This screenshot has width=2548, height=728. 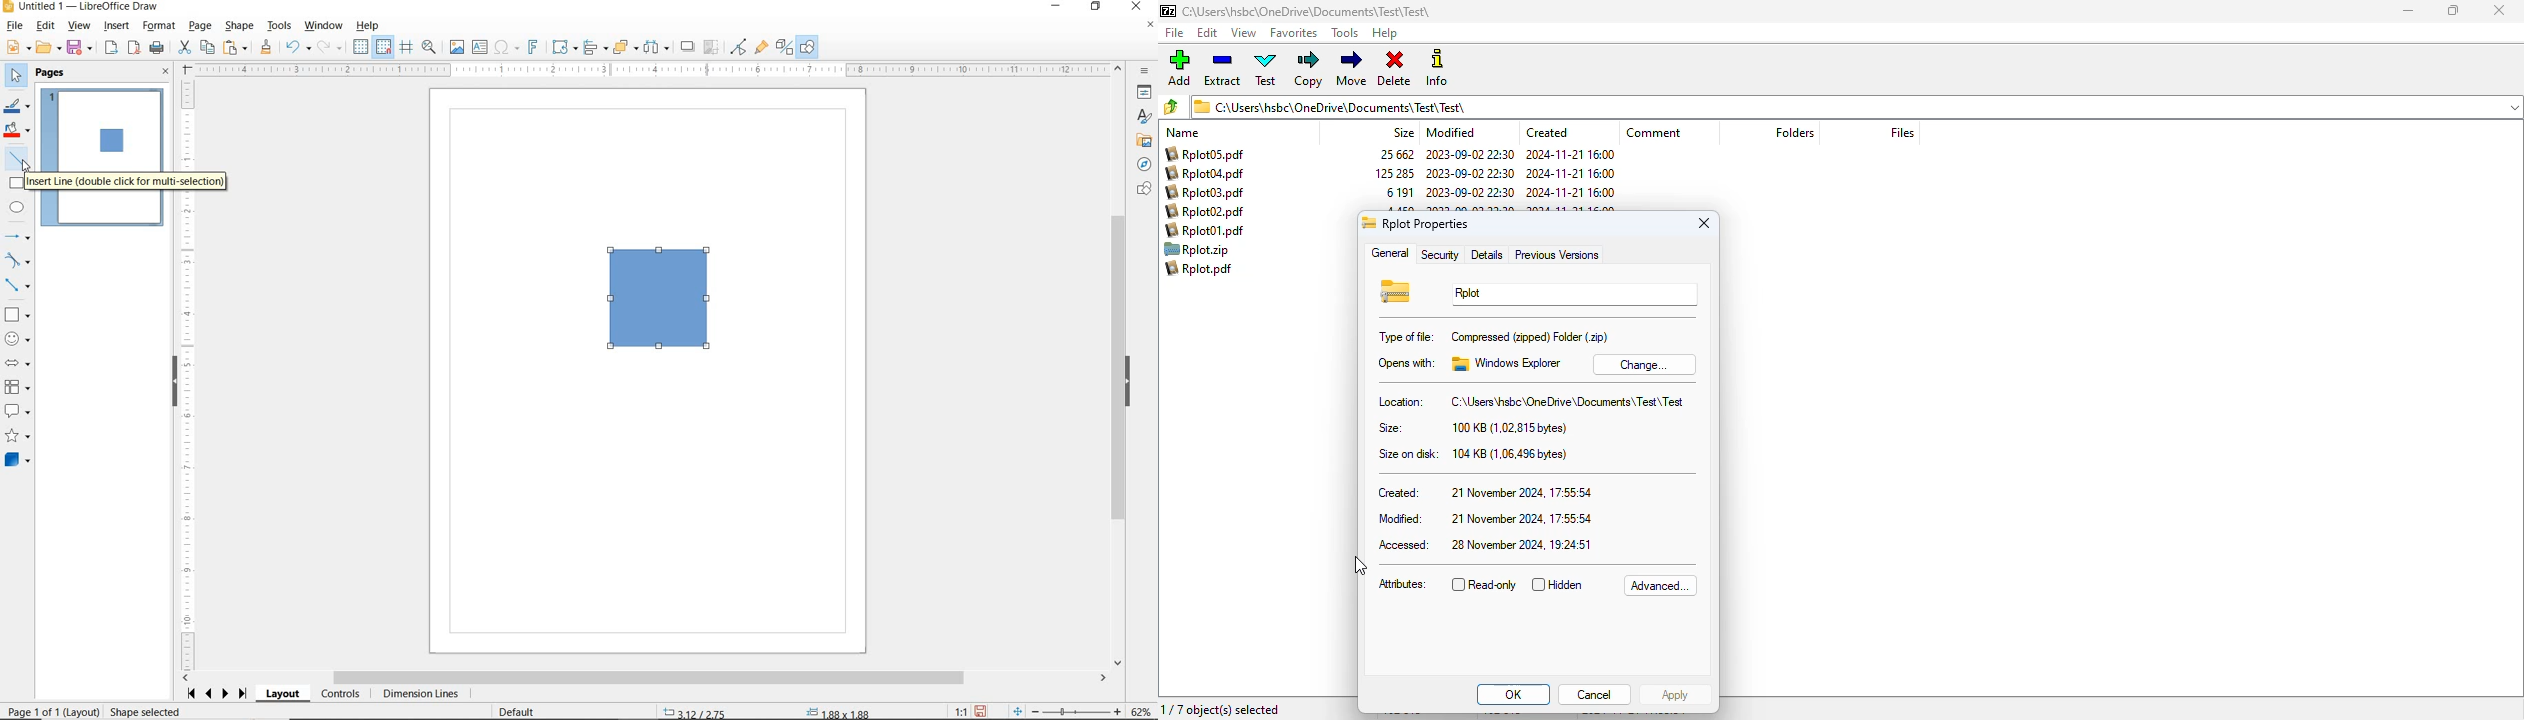 I want to click on REDO, so click(x=333, y=48).